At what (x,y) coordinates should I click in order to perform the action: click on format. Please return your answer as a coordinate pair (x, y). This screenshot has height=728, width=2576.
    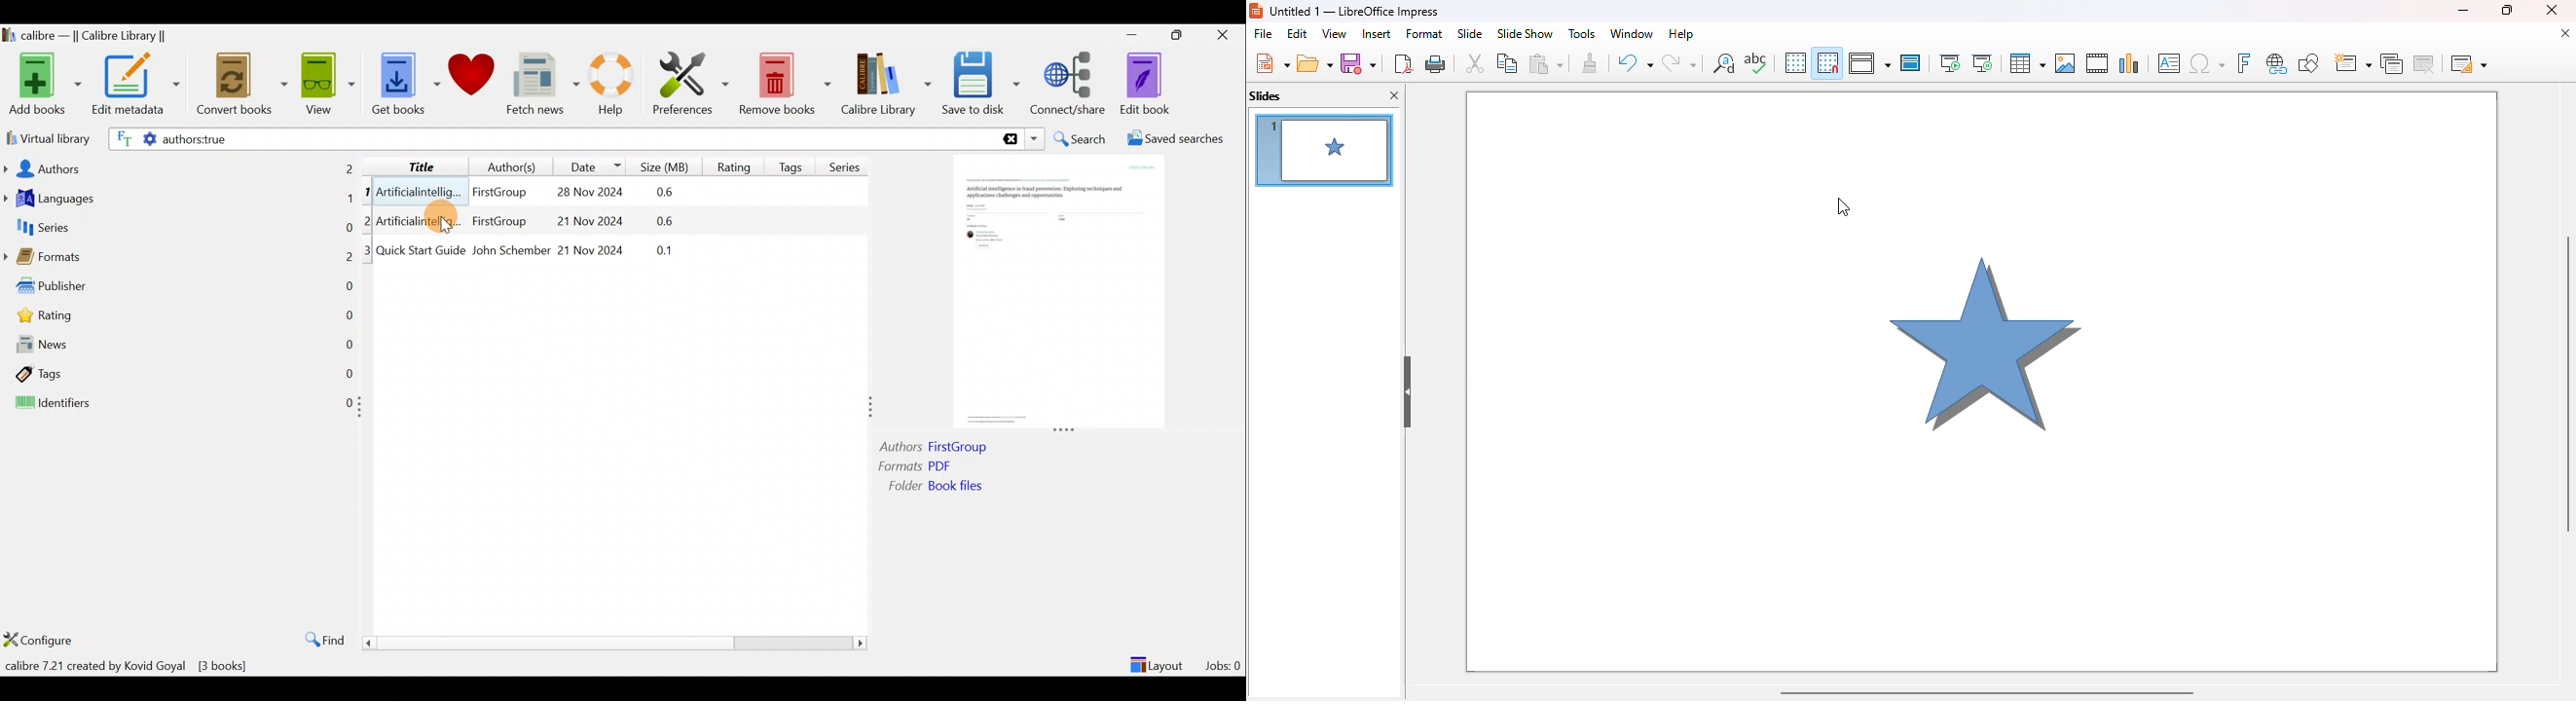
    Looking at the image, I should click on (1424, 34).